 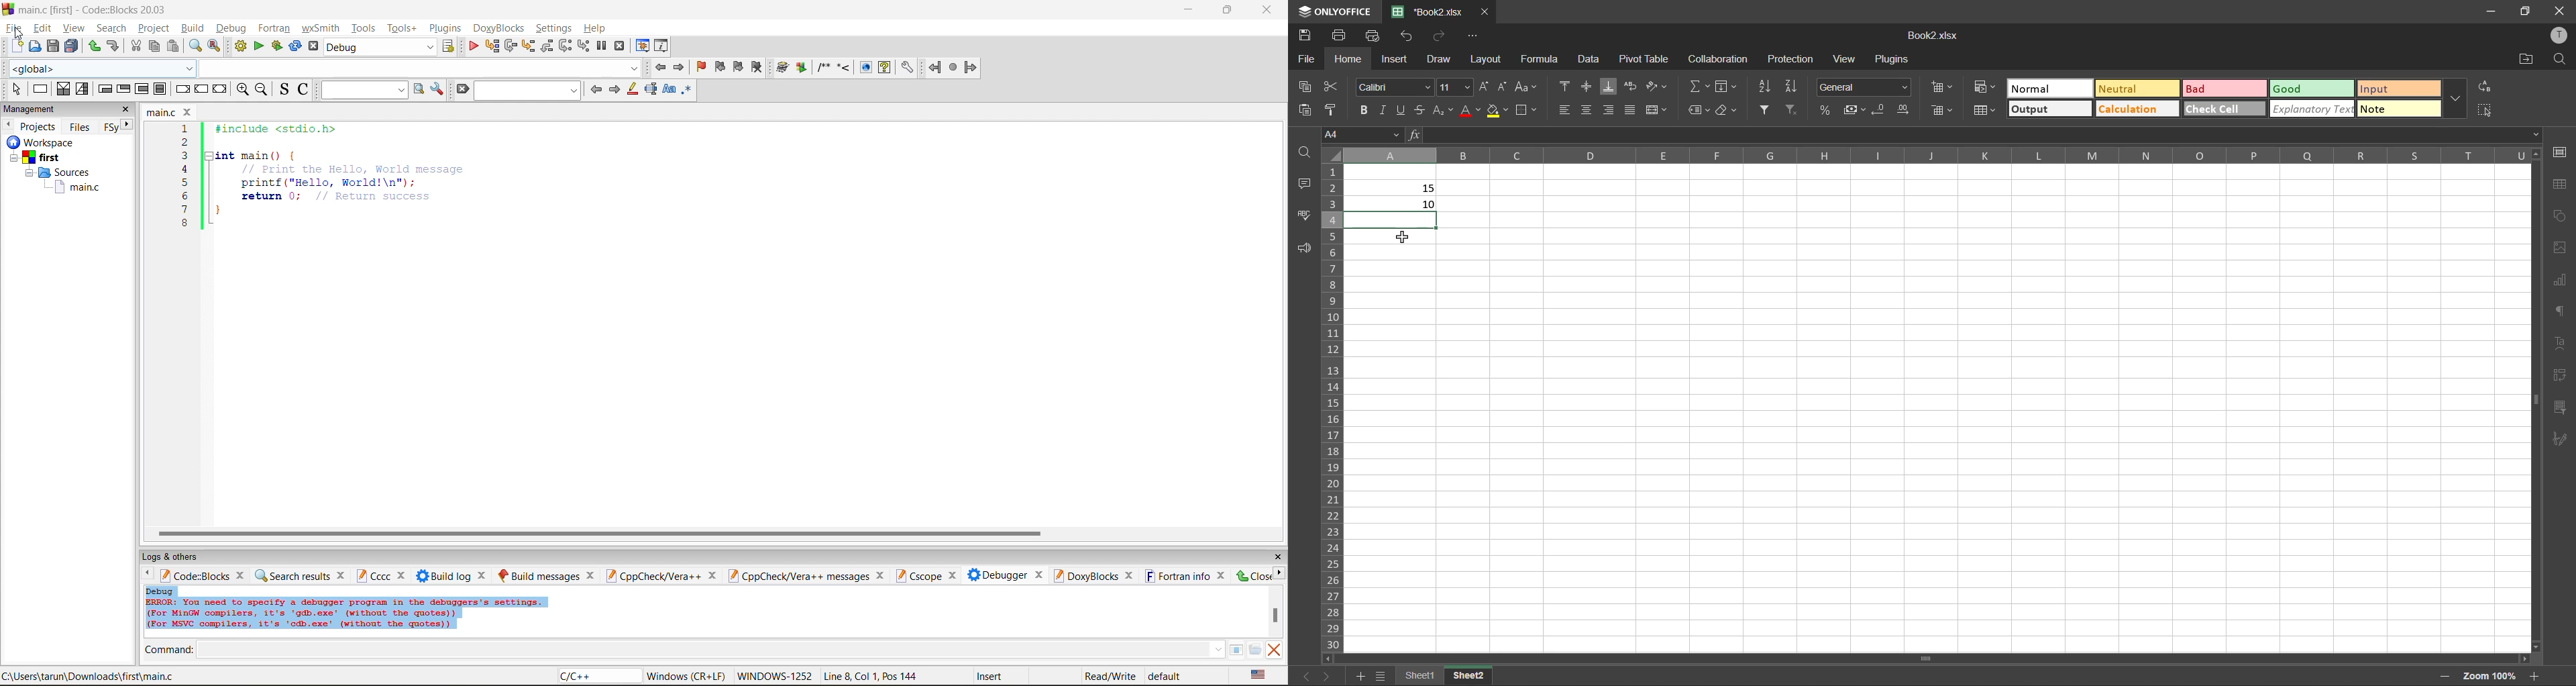 I want to click on filter, so click(x=1766, y=109).